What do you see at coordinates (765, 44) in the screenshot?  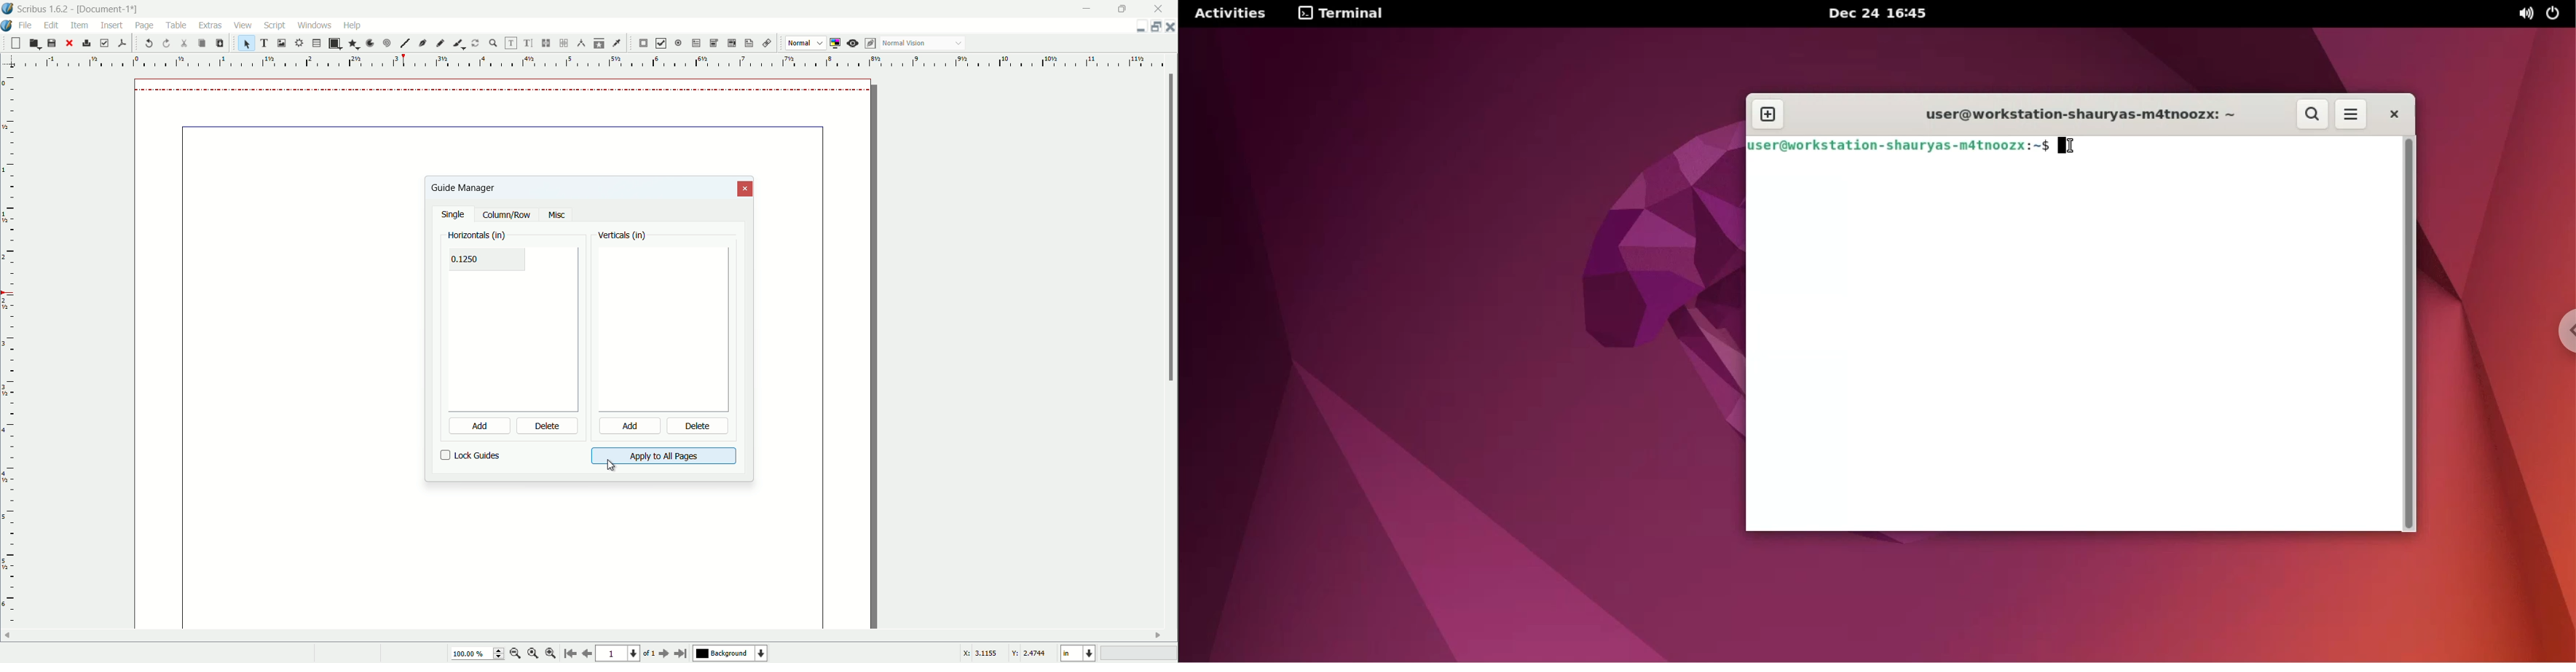 I see `link annotation` at bounding box center [765, 44].